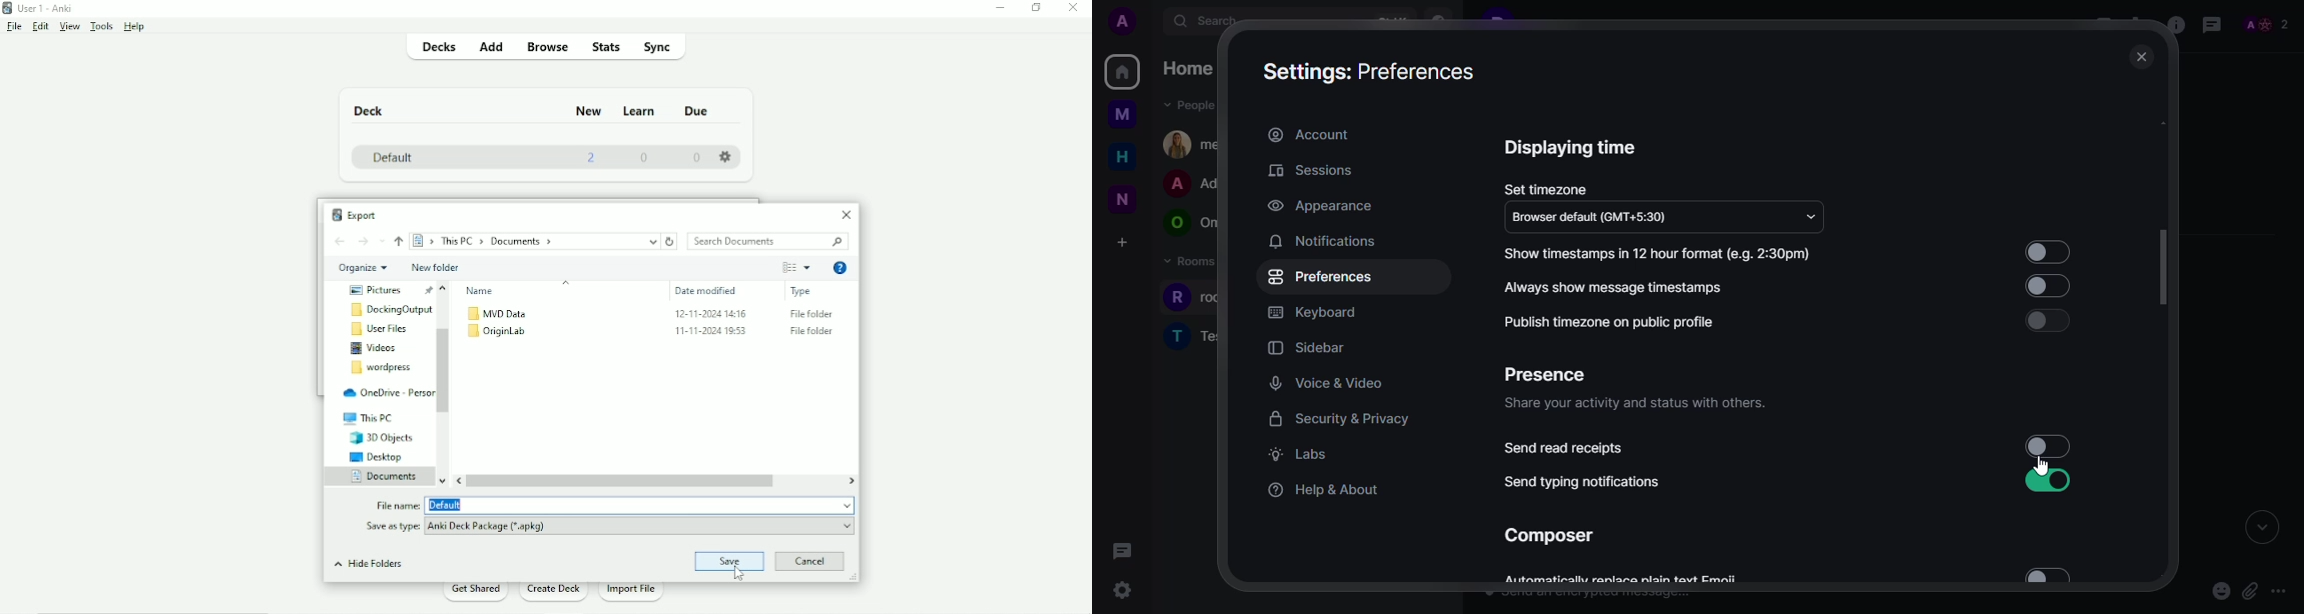  I want to click on Date modified, so click(704, 290).